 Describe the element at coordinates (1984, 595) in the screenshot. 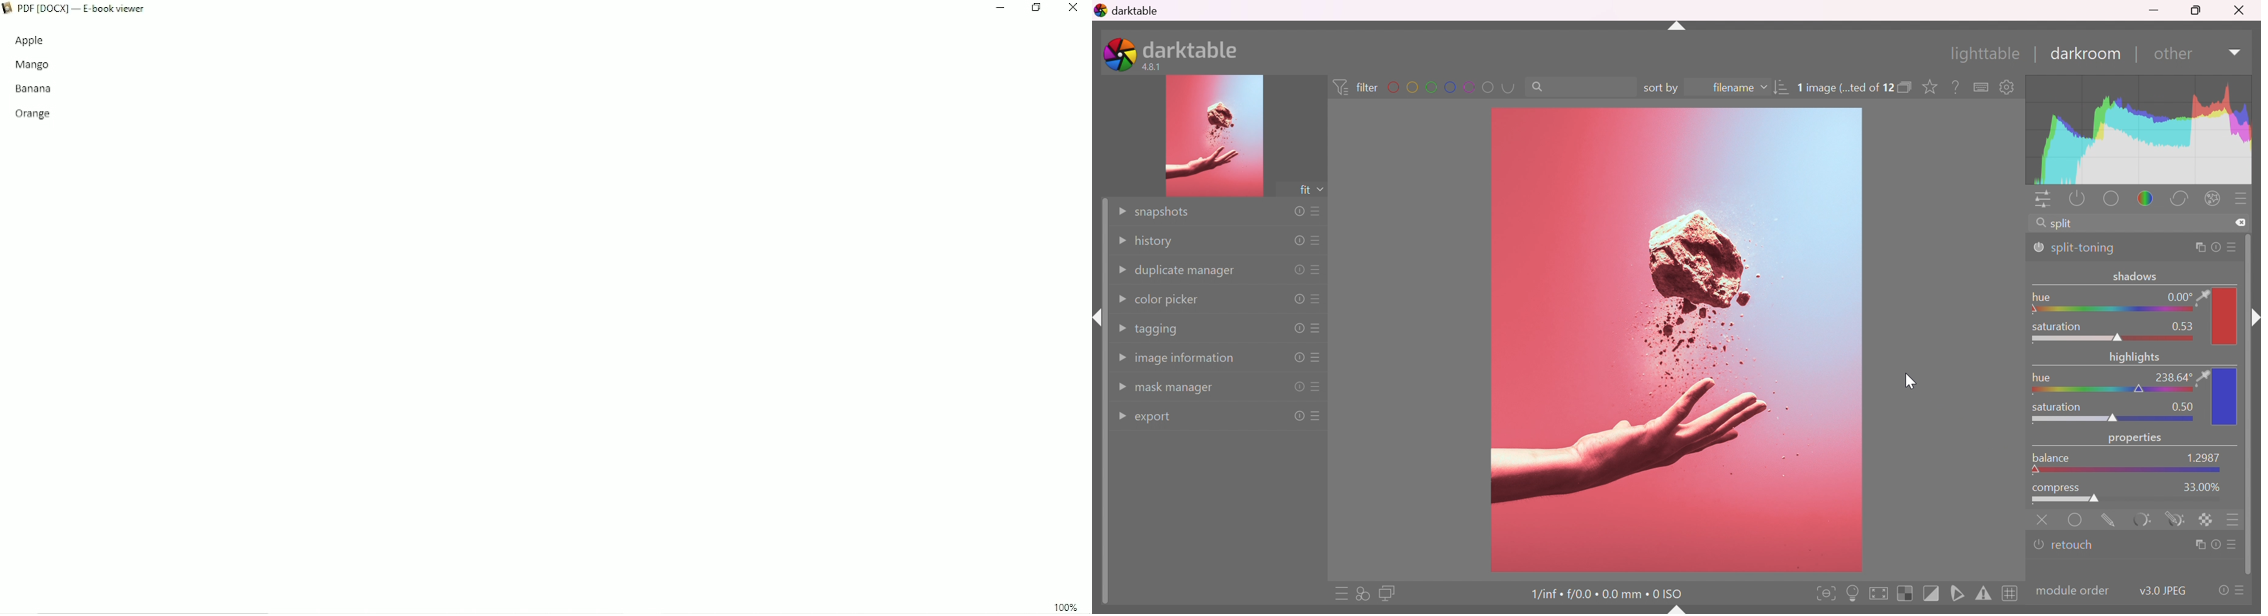

I see `toggle gamut checking` at that location.